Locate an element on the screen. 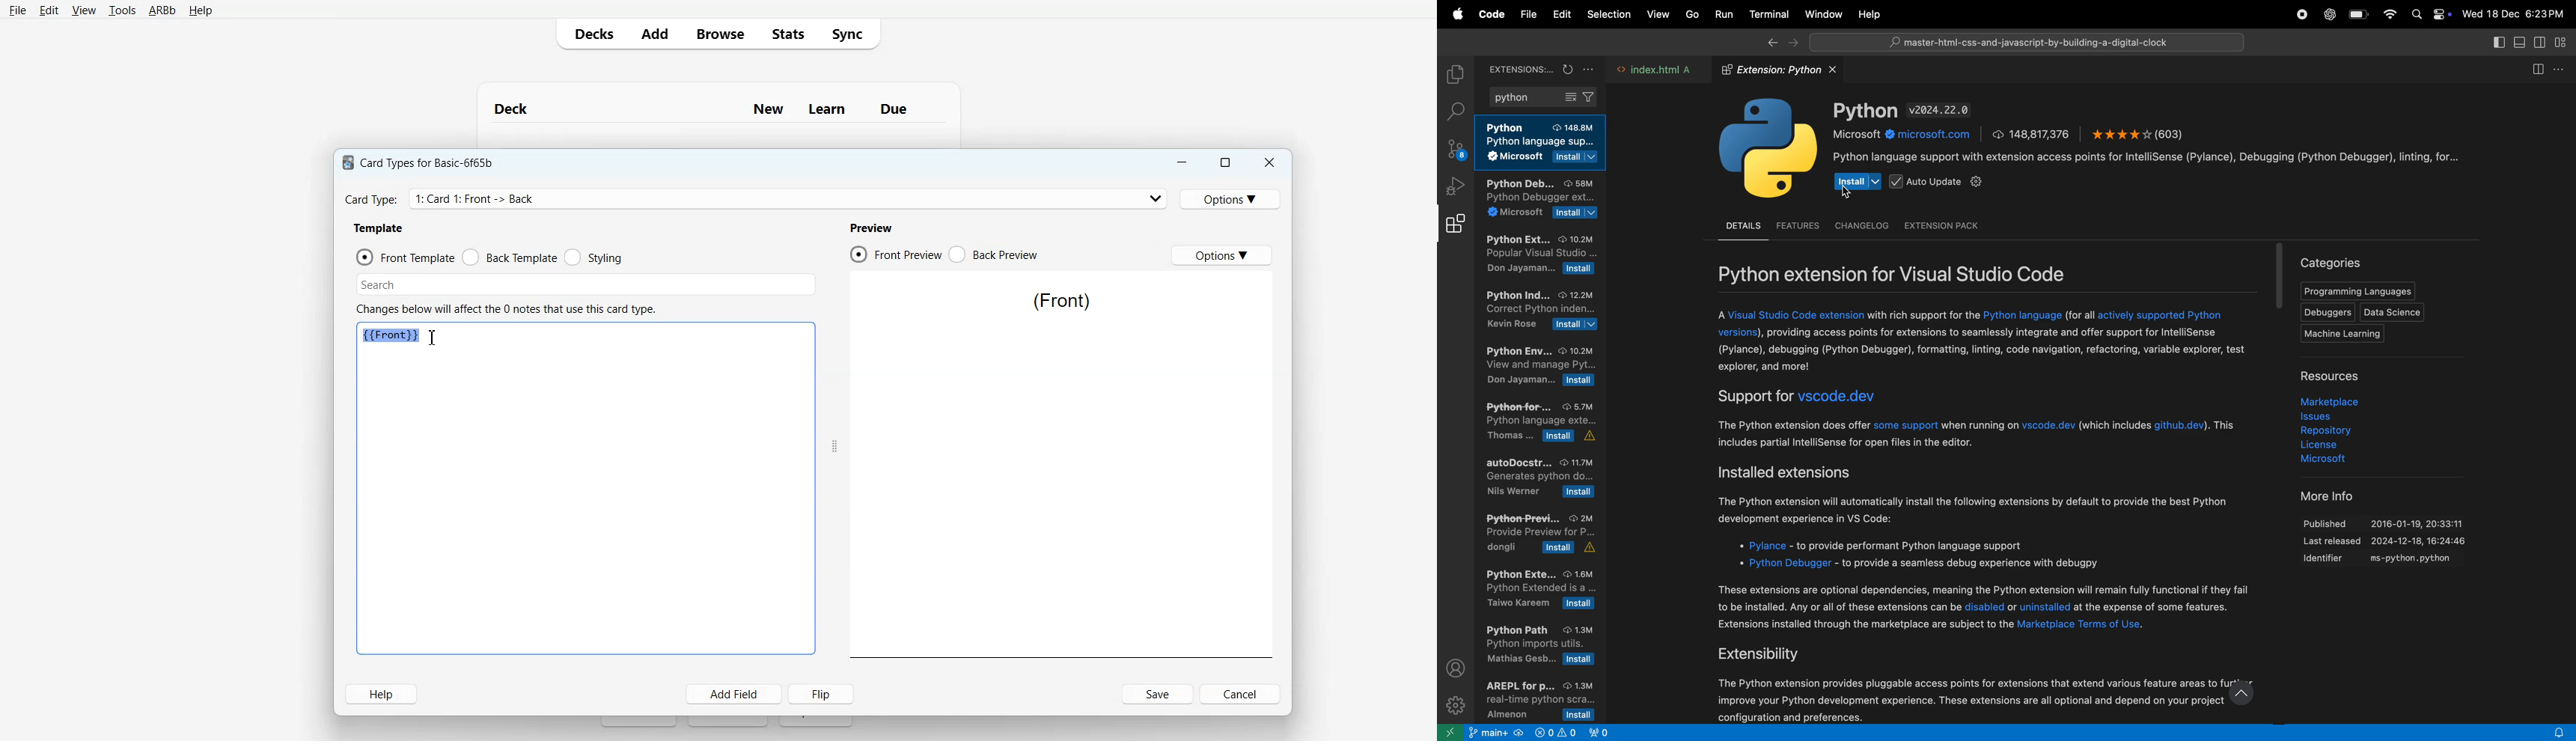 Image resolution: width=2576 pixels, height=756 pixels. Front Preview is located at coordinates (895, 254).